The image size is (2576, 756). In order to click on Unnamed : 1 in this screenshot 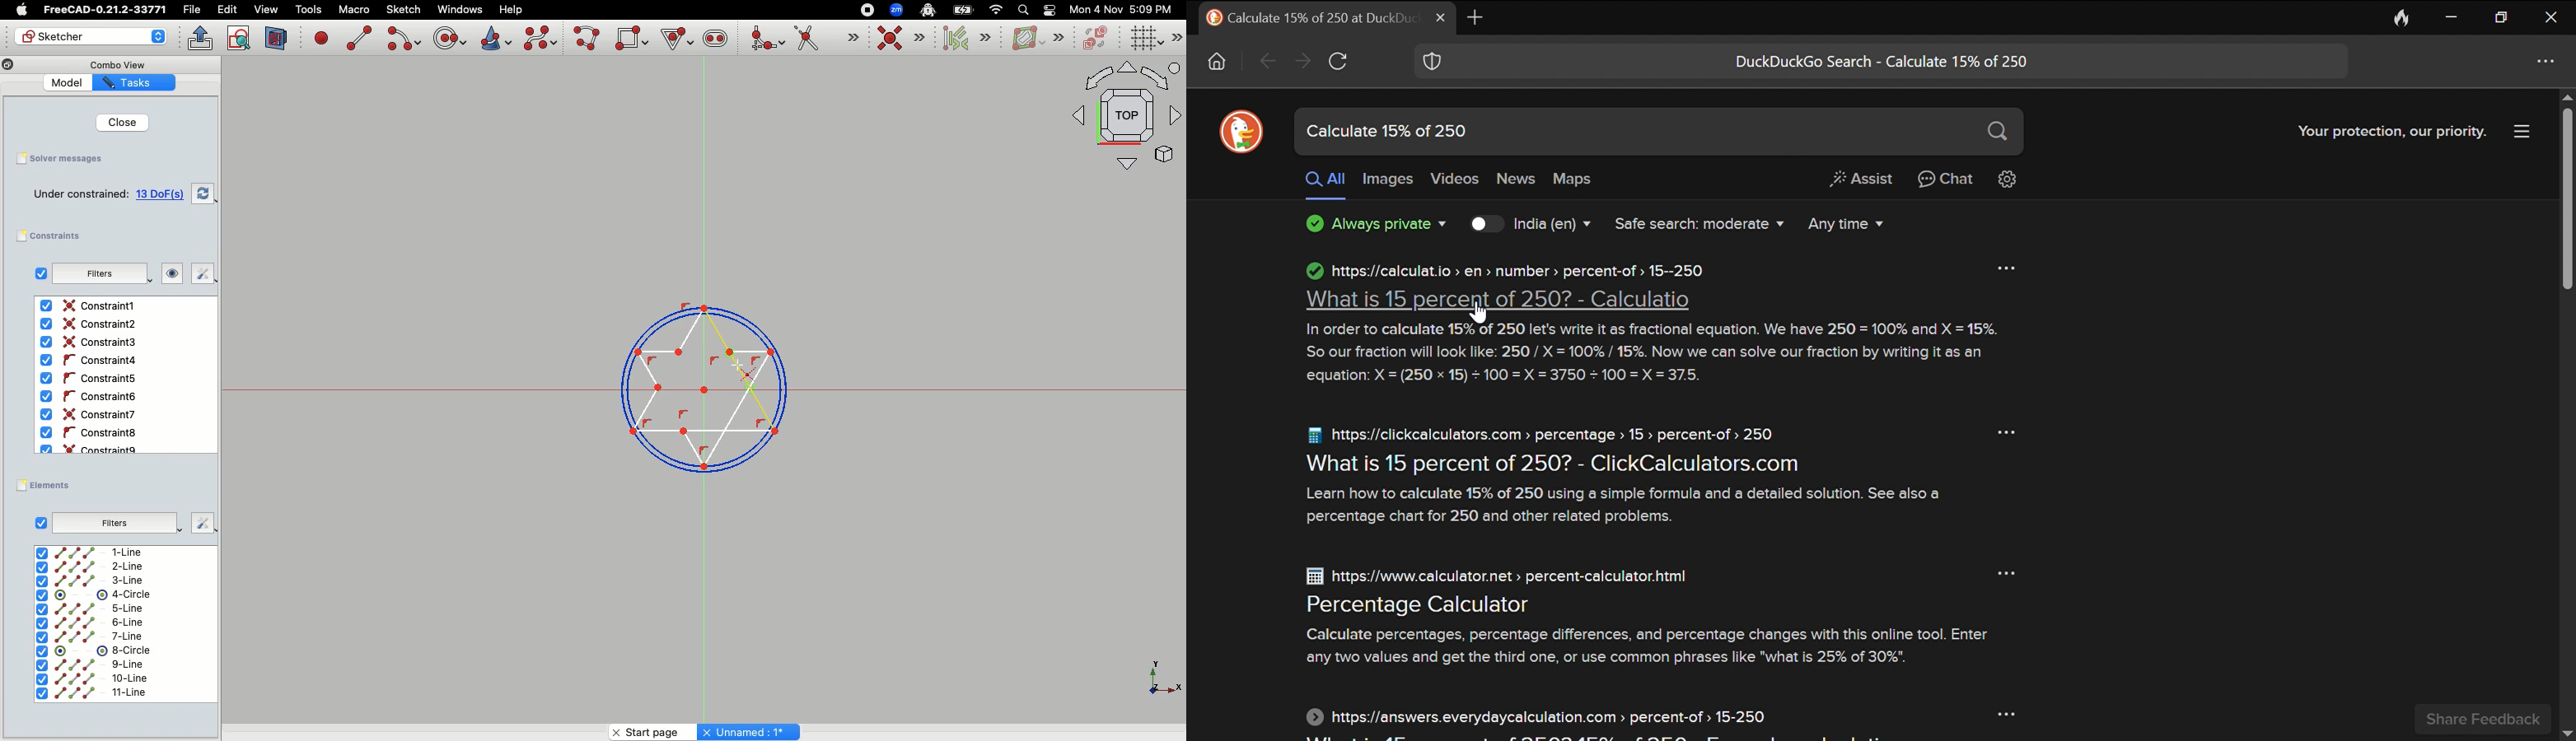, I will do `click(748, 729)`.